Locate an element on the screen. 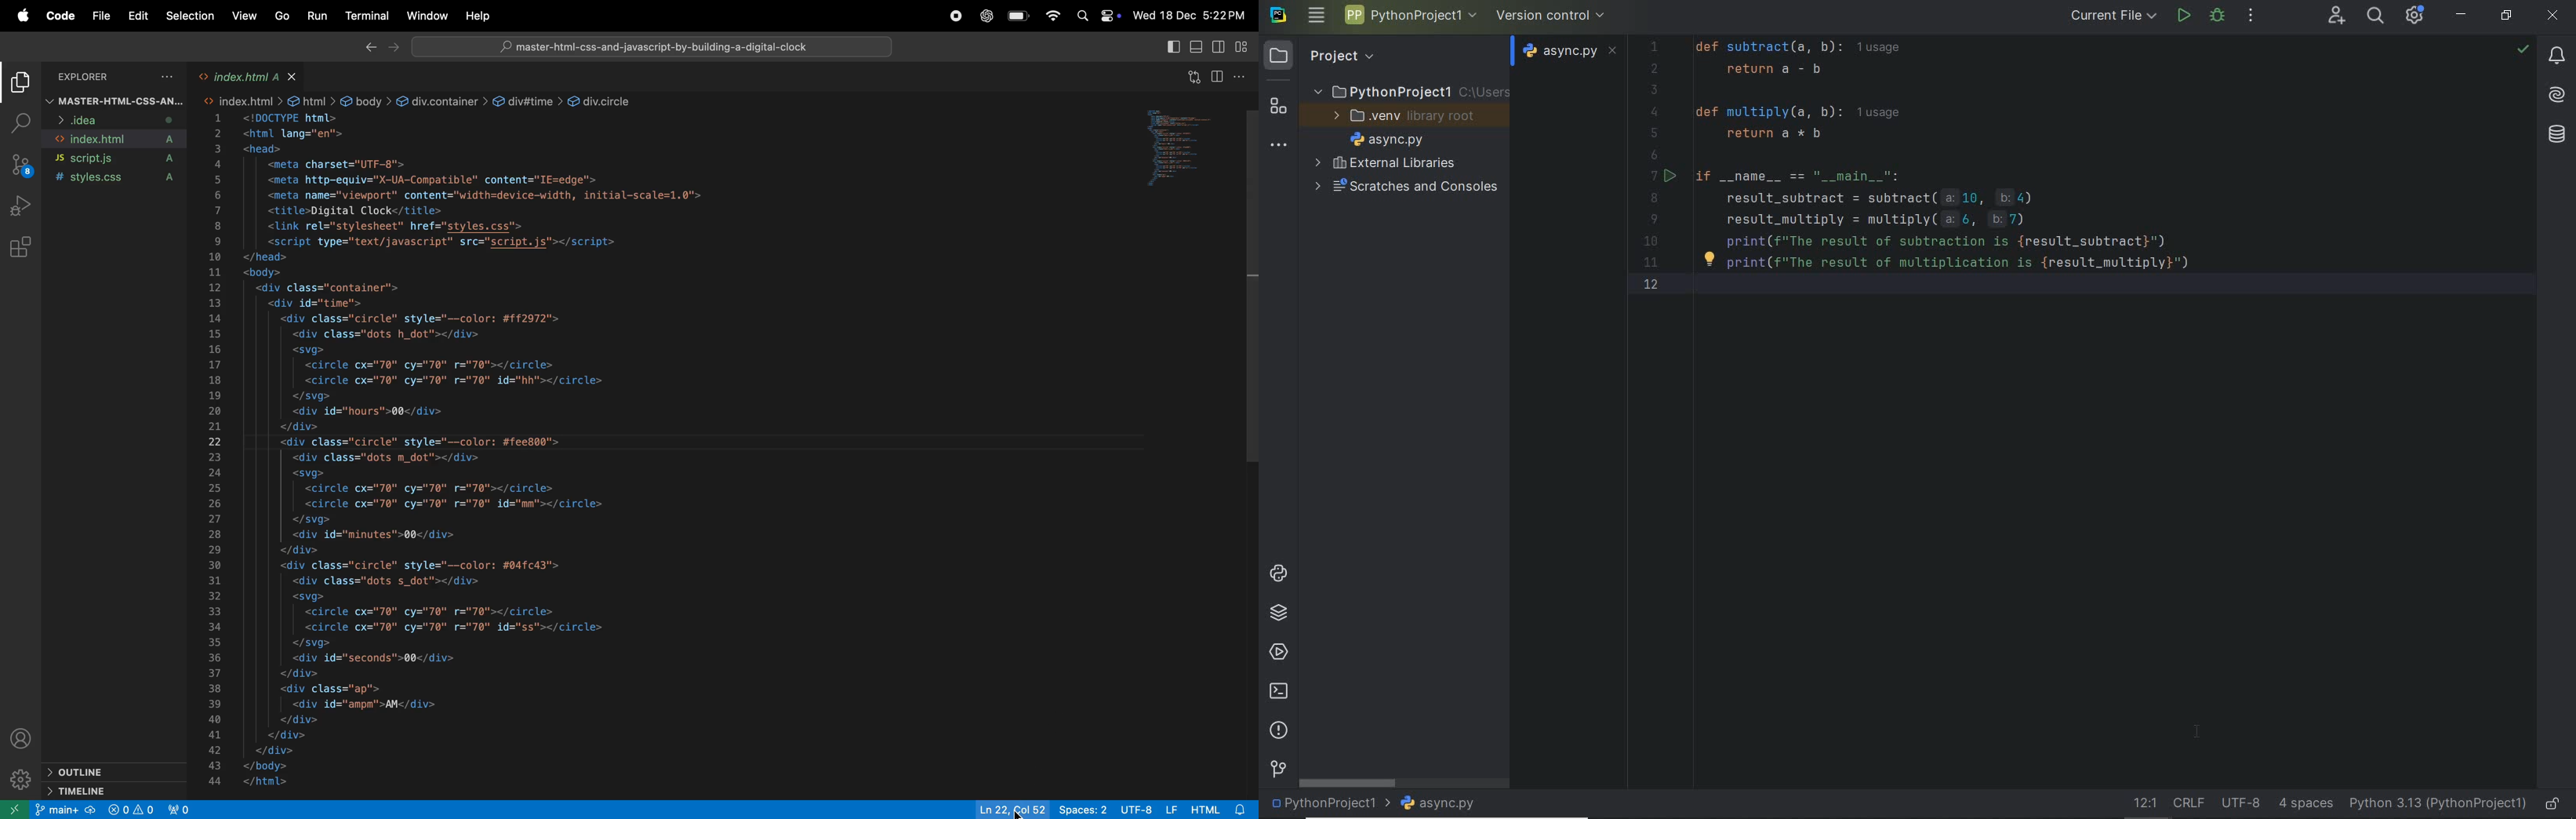 This screenshot has width=2576, height=840. python console is located at coordinates (1278, 574).